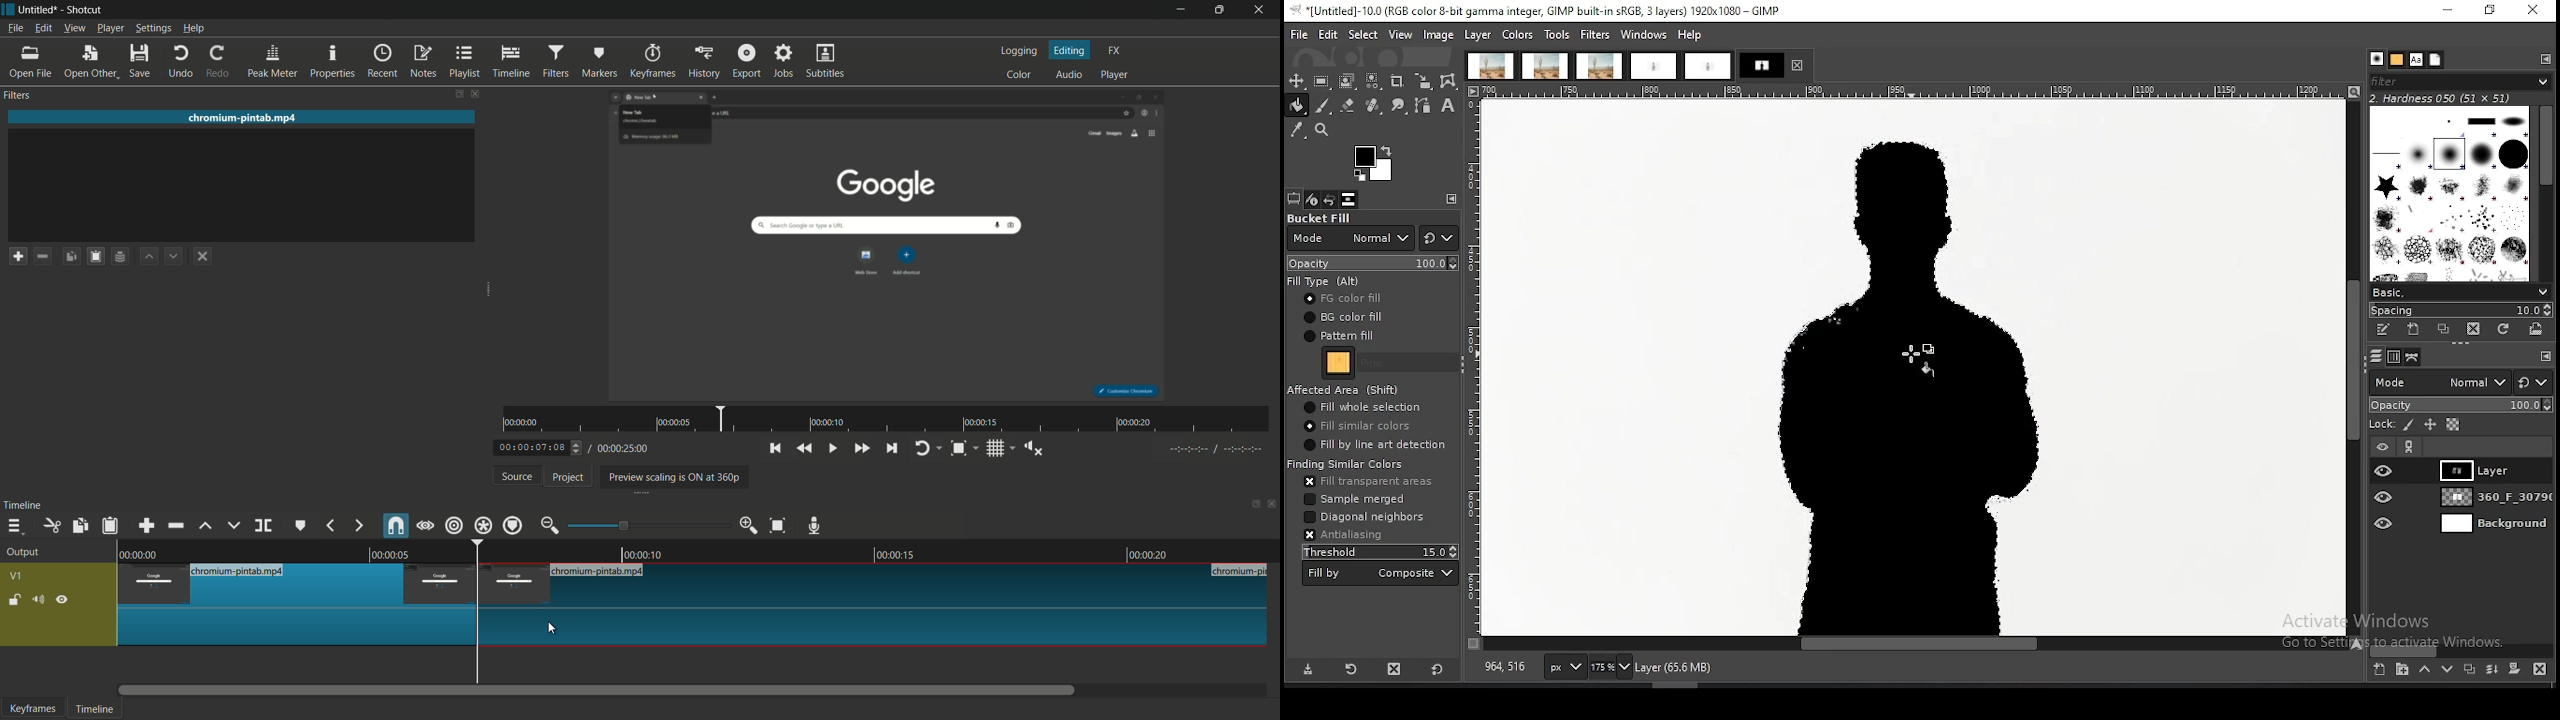 The width and height of the screenshot is (2576, 728). What do you see at coordinates (781, 525) in the screenshot?
I see `zoom timeline to fit` at bounding box center [781, 525].